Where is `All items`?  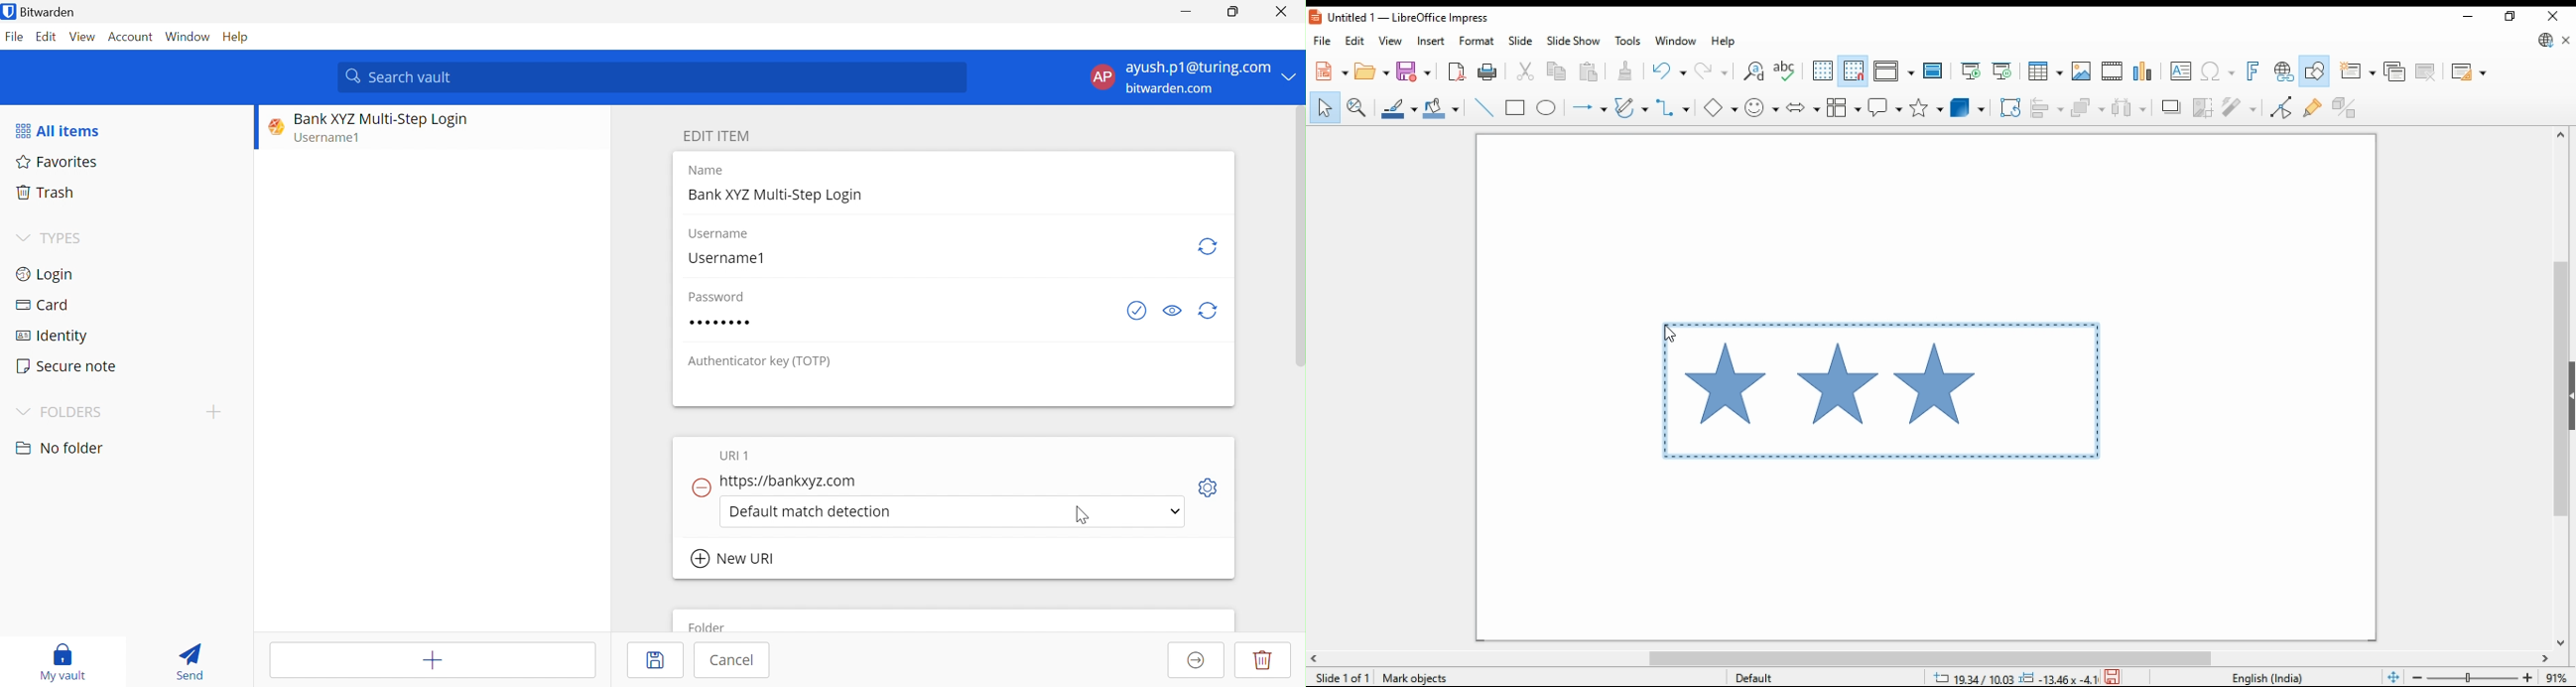
All items is located at coordinates (57, 132).